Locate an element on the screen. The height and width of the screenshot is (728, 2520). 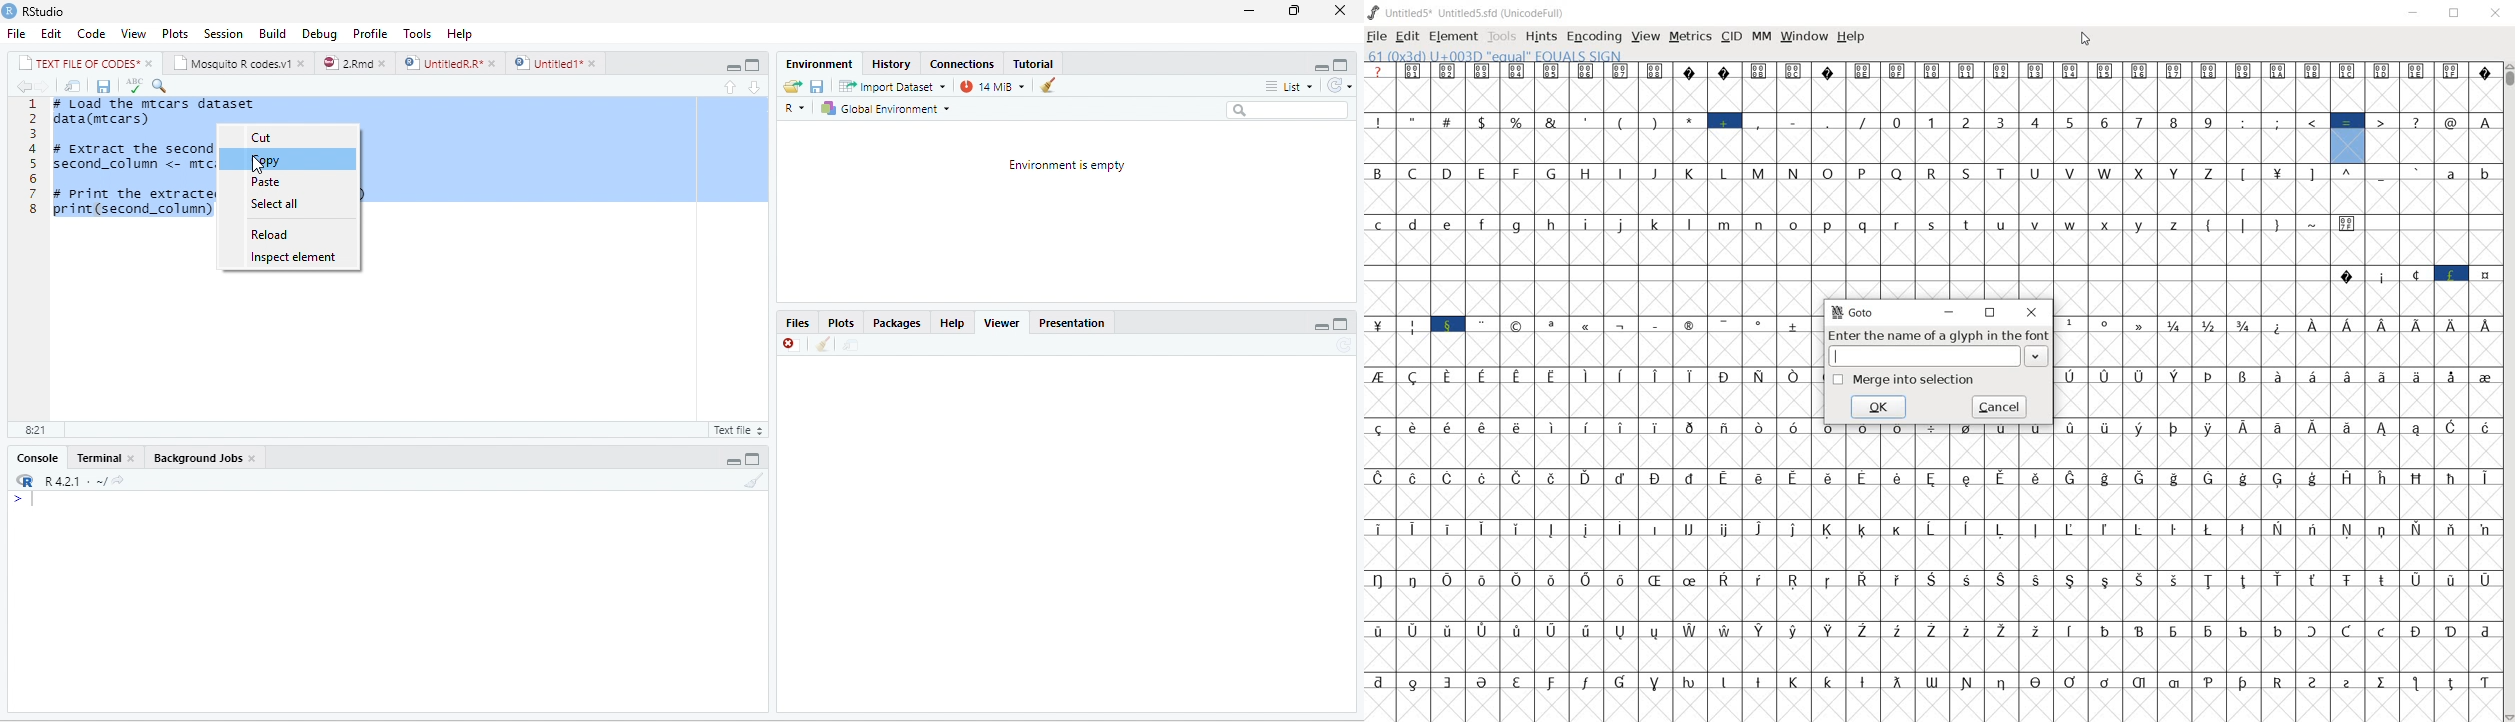
close is located at coordinates (150, 62).